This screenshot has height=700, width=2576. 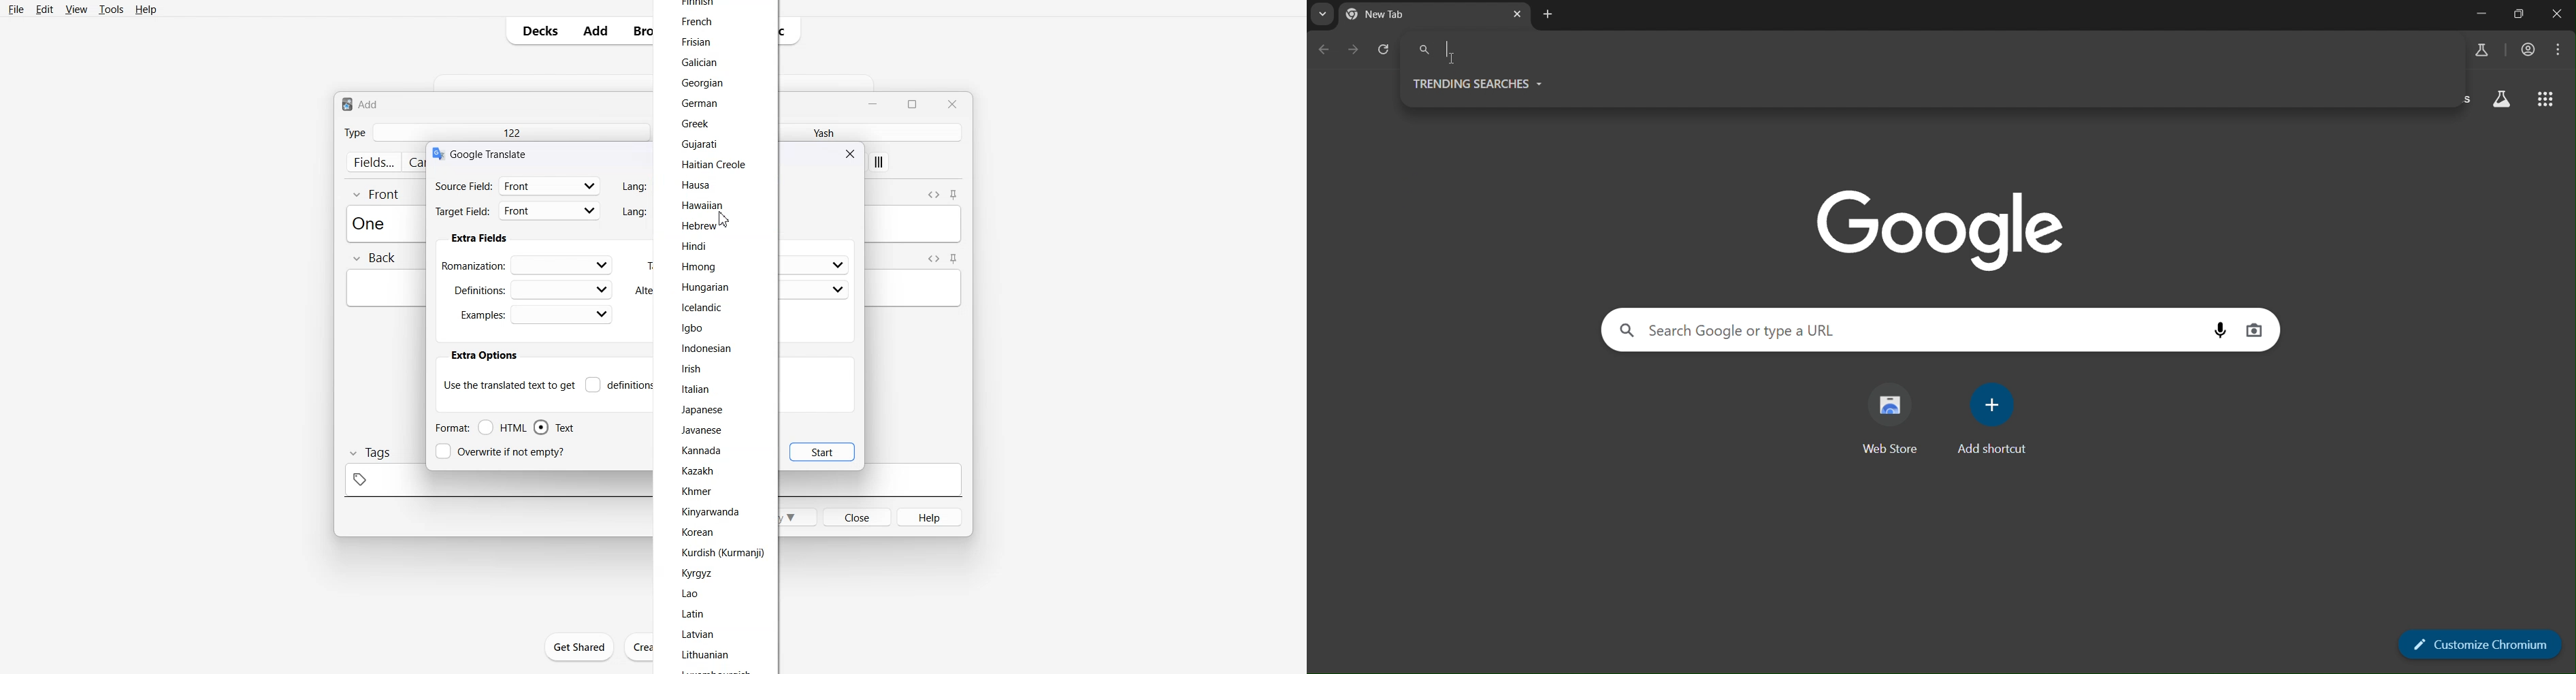 I want to click on Type, so click(x=355, y=132).